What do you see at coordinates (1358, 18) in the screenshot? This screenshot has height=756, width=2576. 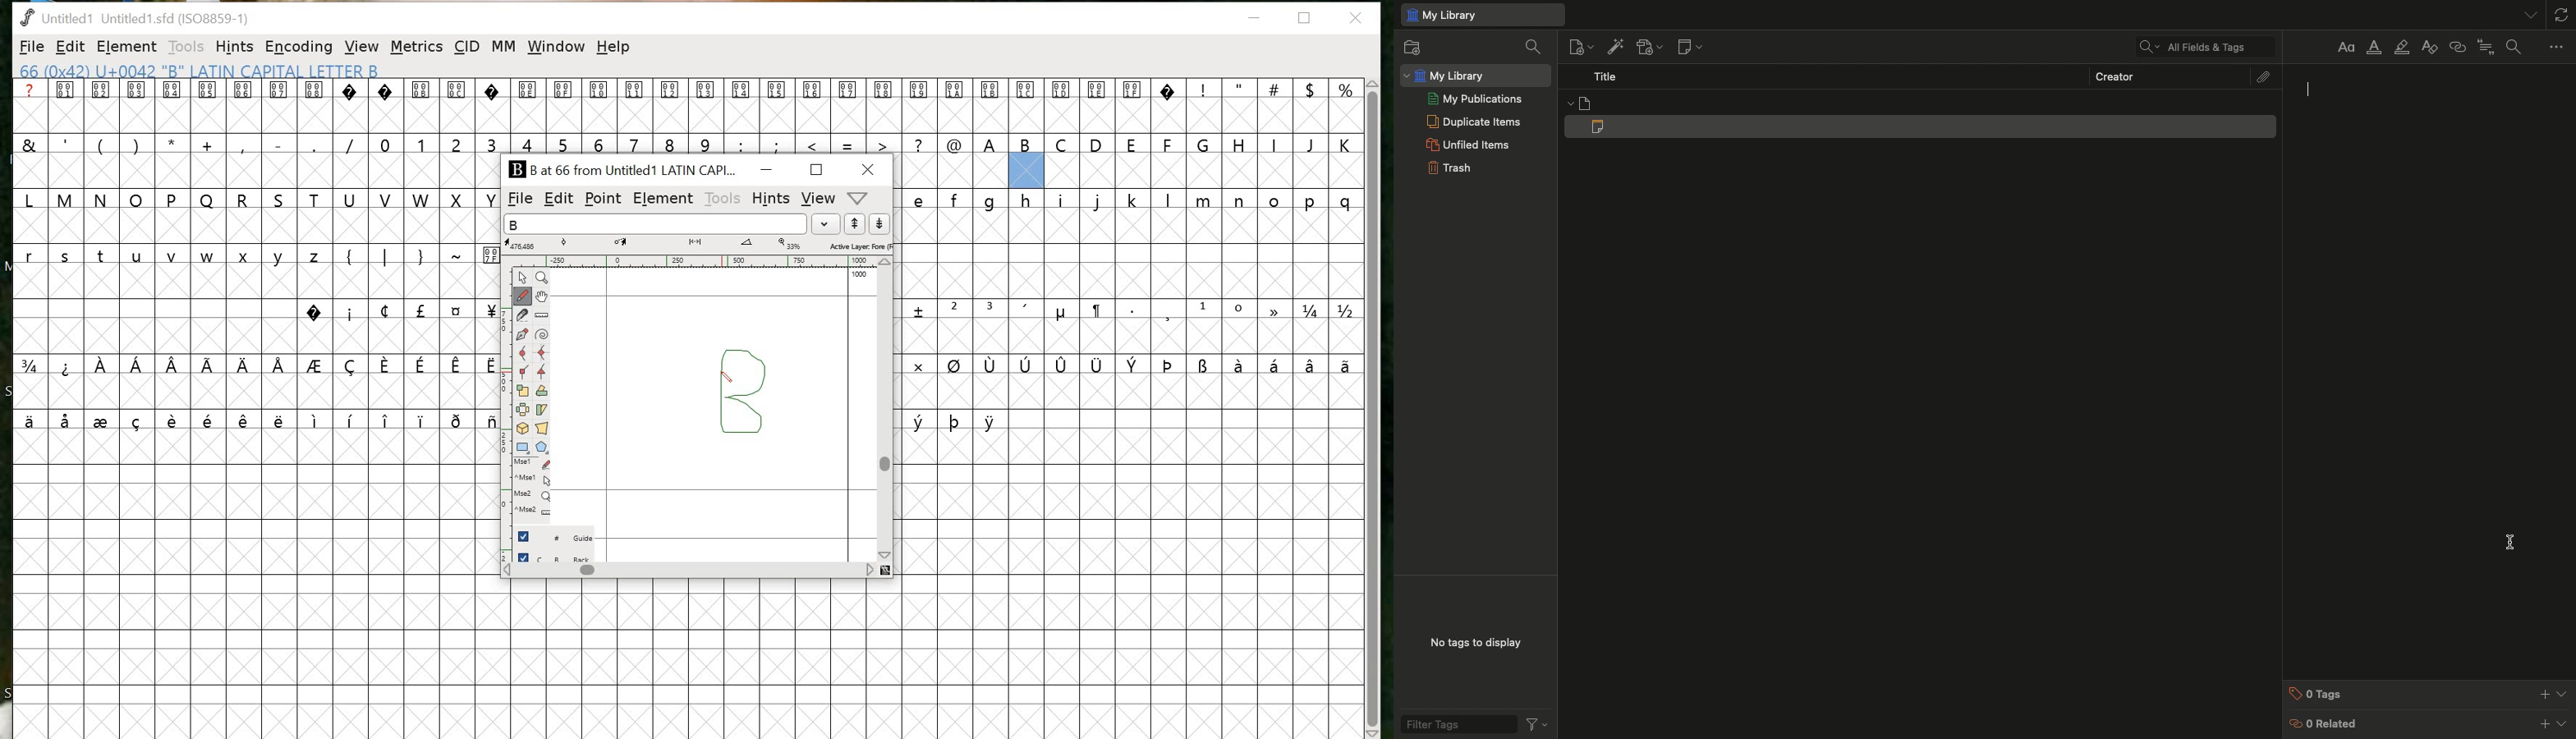 I see `close` at bounding box center [1358, 18].